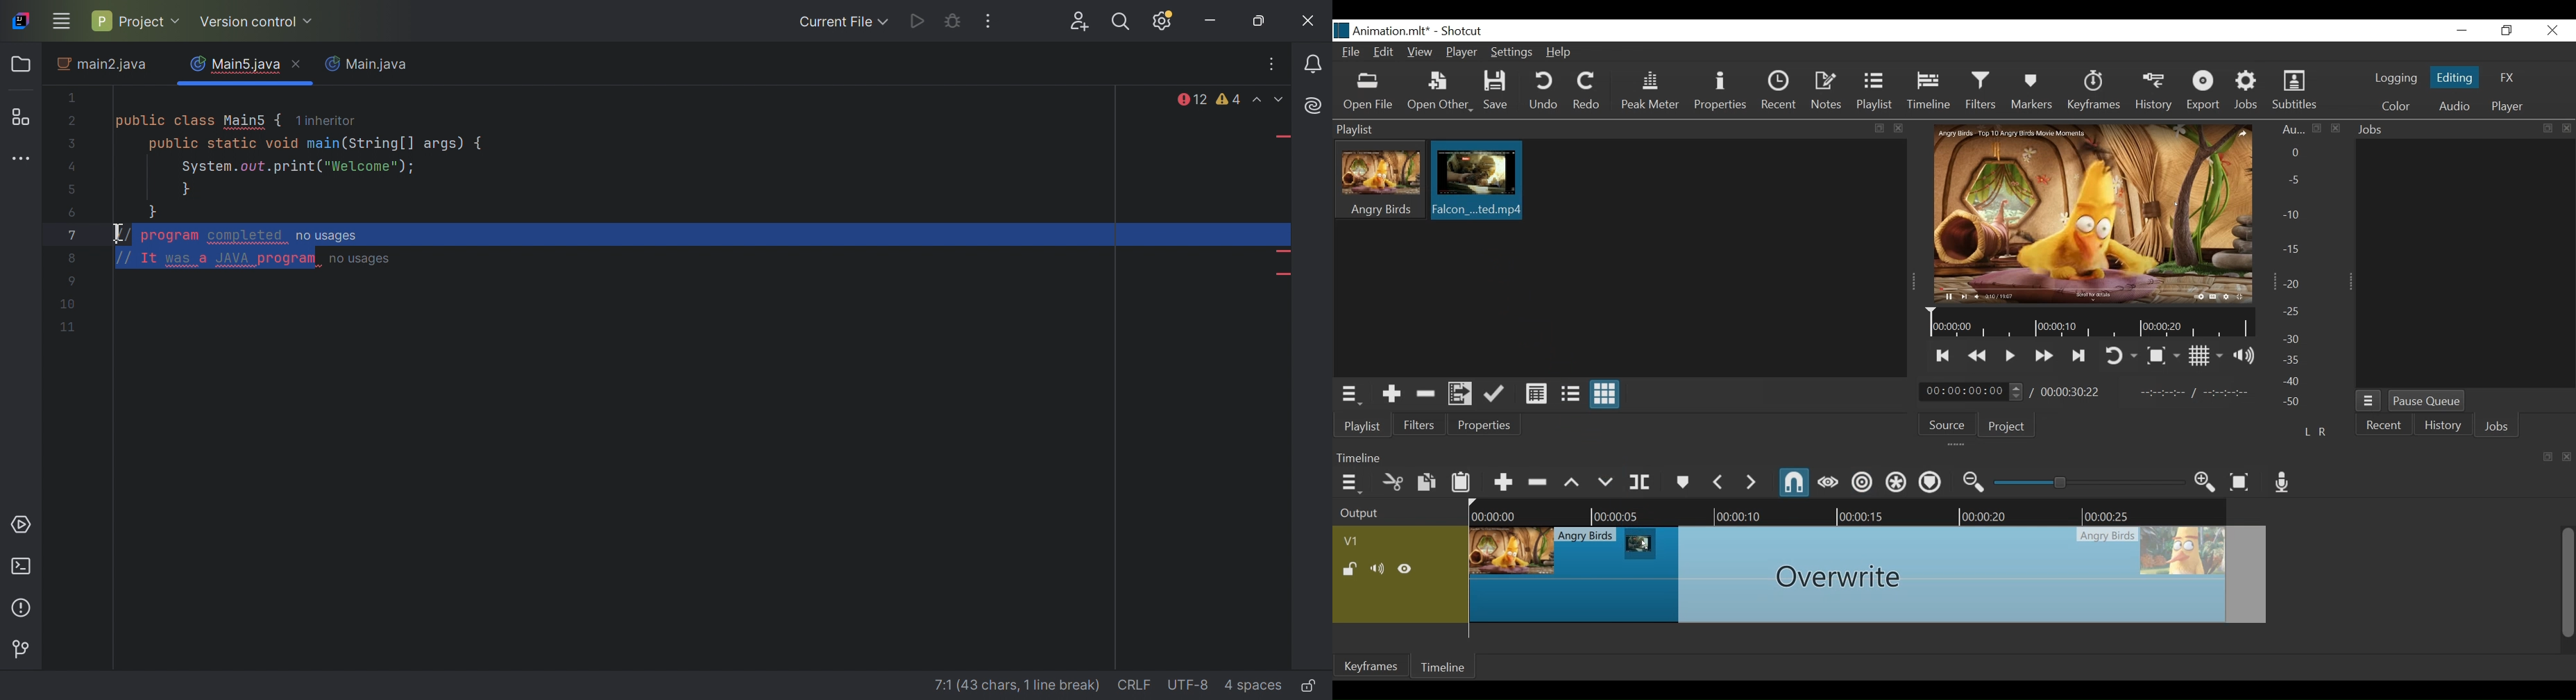 The image size is (2576, 700). Describe the element at coordinates (1426, 393) in the screenshot. I see `Remove Cut` at that location.